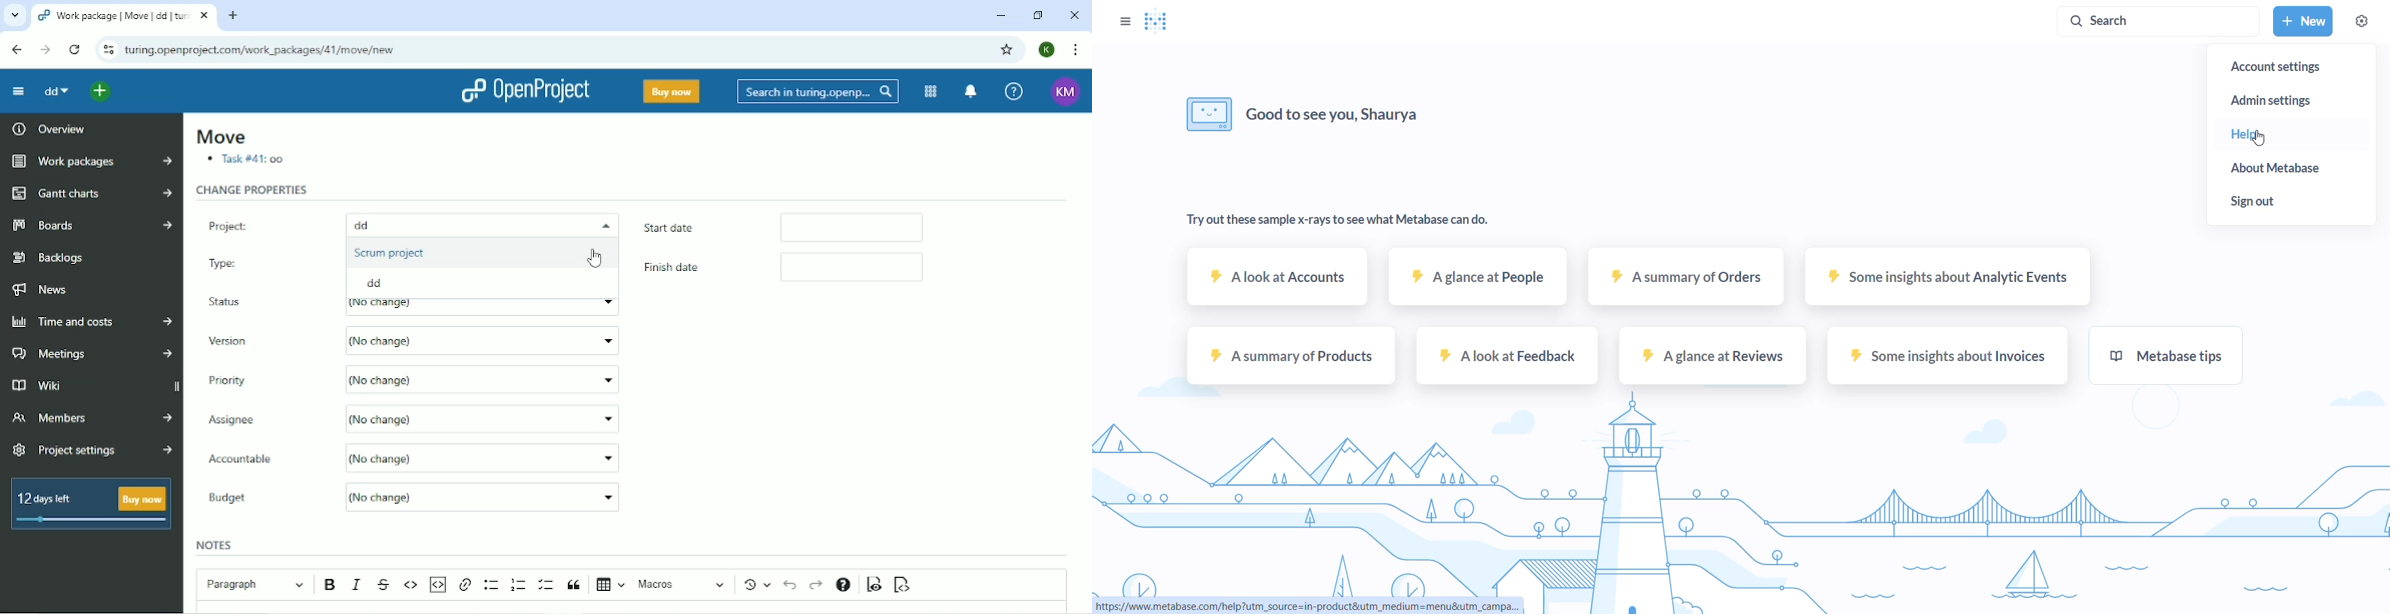 The image size is (2408, 616). What do you see at coordinates (18, 91) in the screenshot?
I see `Collapse project menu` at bounding box center [18, 91].